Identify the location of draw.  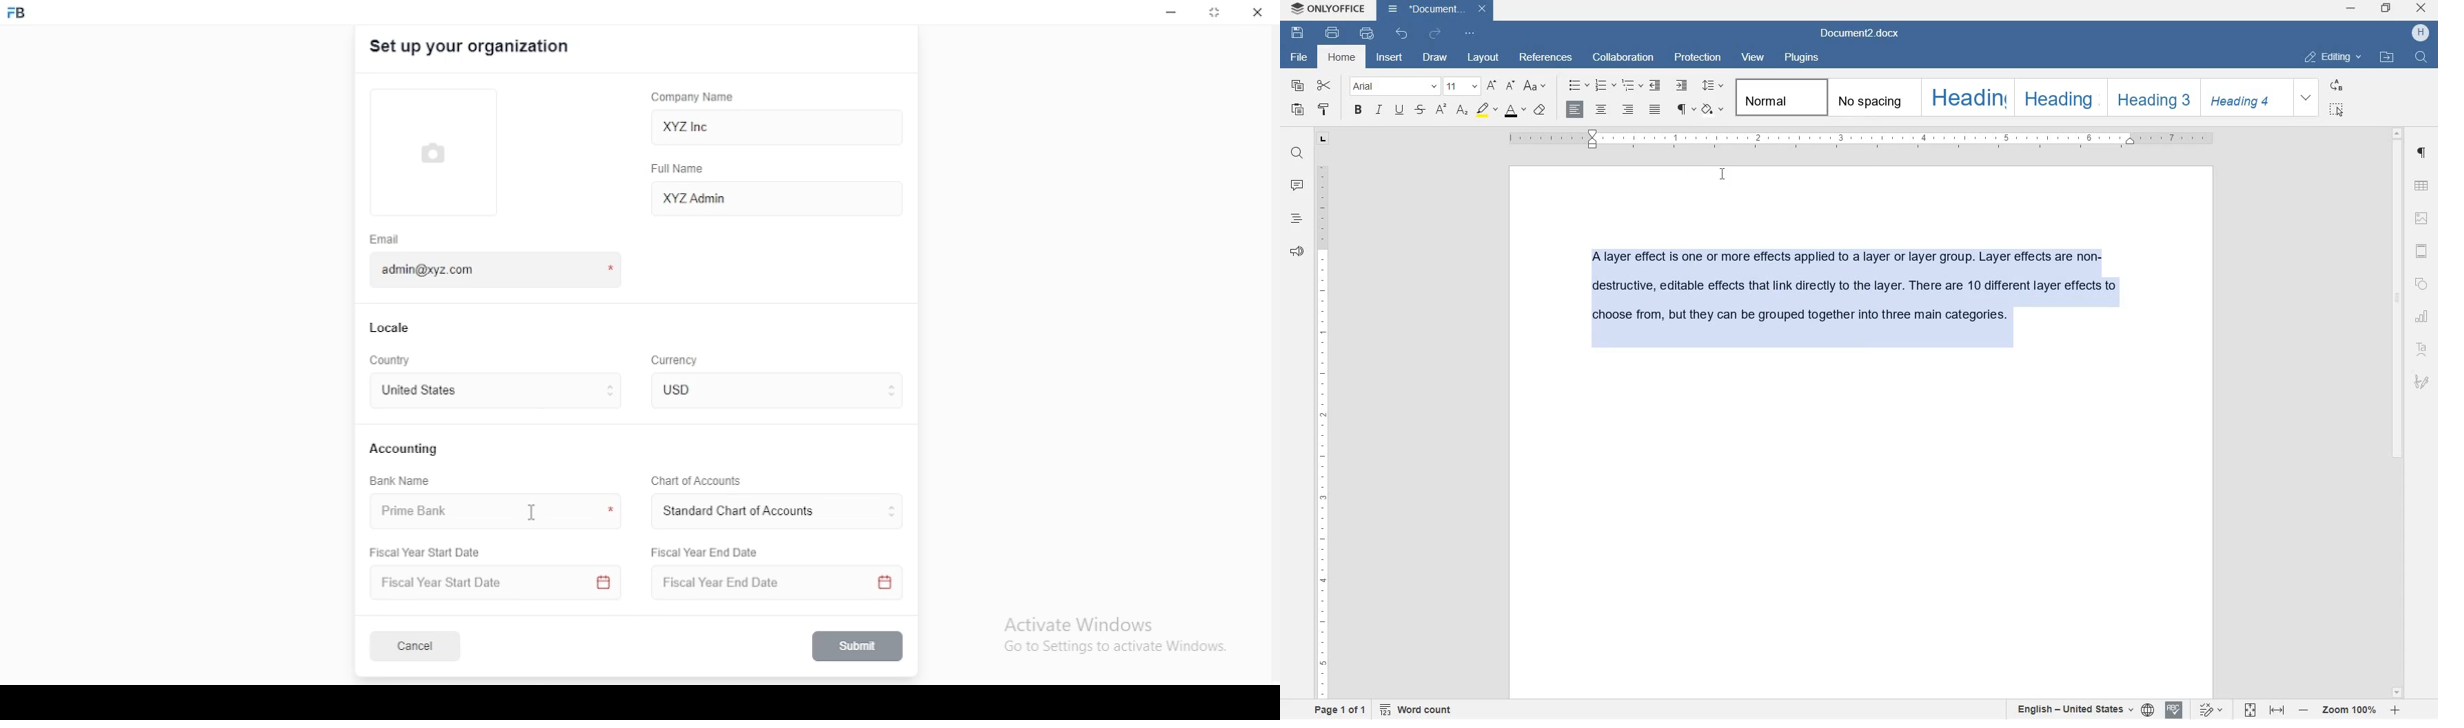
(1435, 58).